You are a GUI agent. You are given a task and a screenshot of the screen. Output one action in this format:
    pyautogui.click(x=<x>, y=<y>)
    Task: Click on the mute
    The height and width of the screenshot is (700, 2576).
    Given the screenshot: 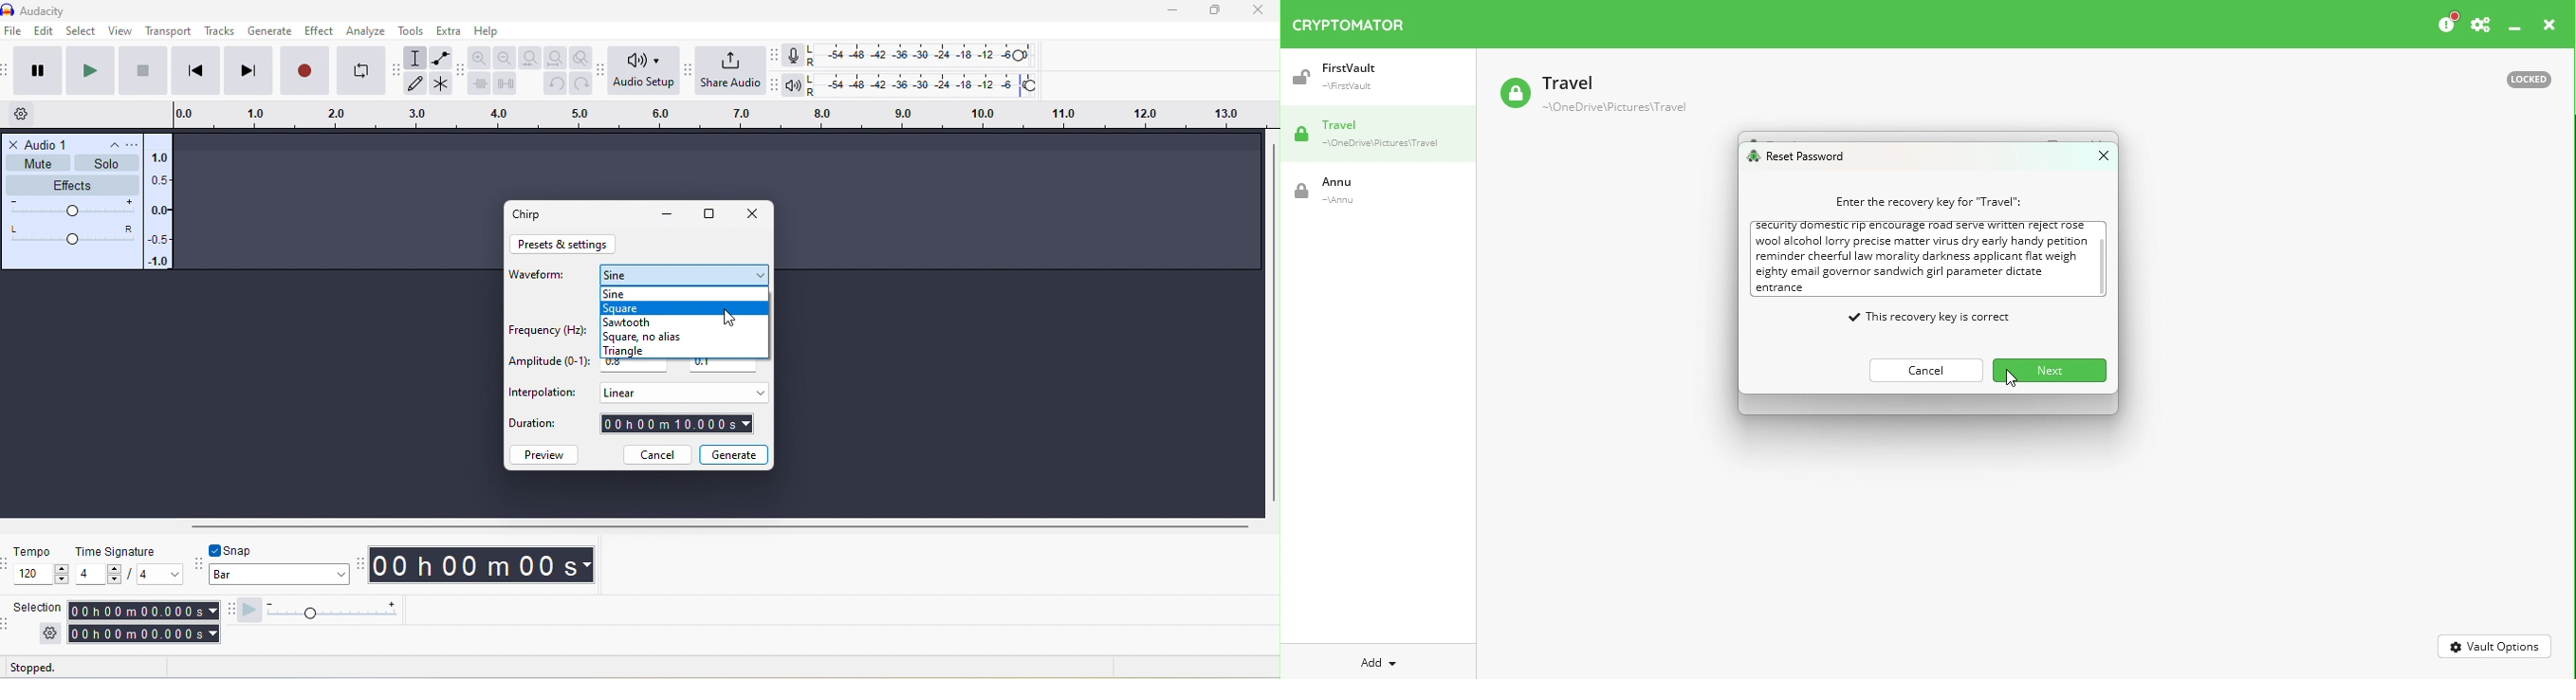 What is the action you would take?
    pyautogui.click(x=39, y=163)
    